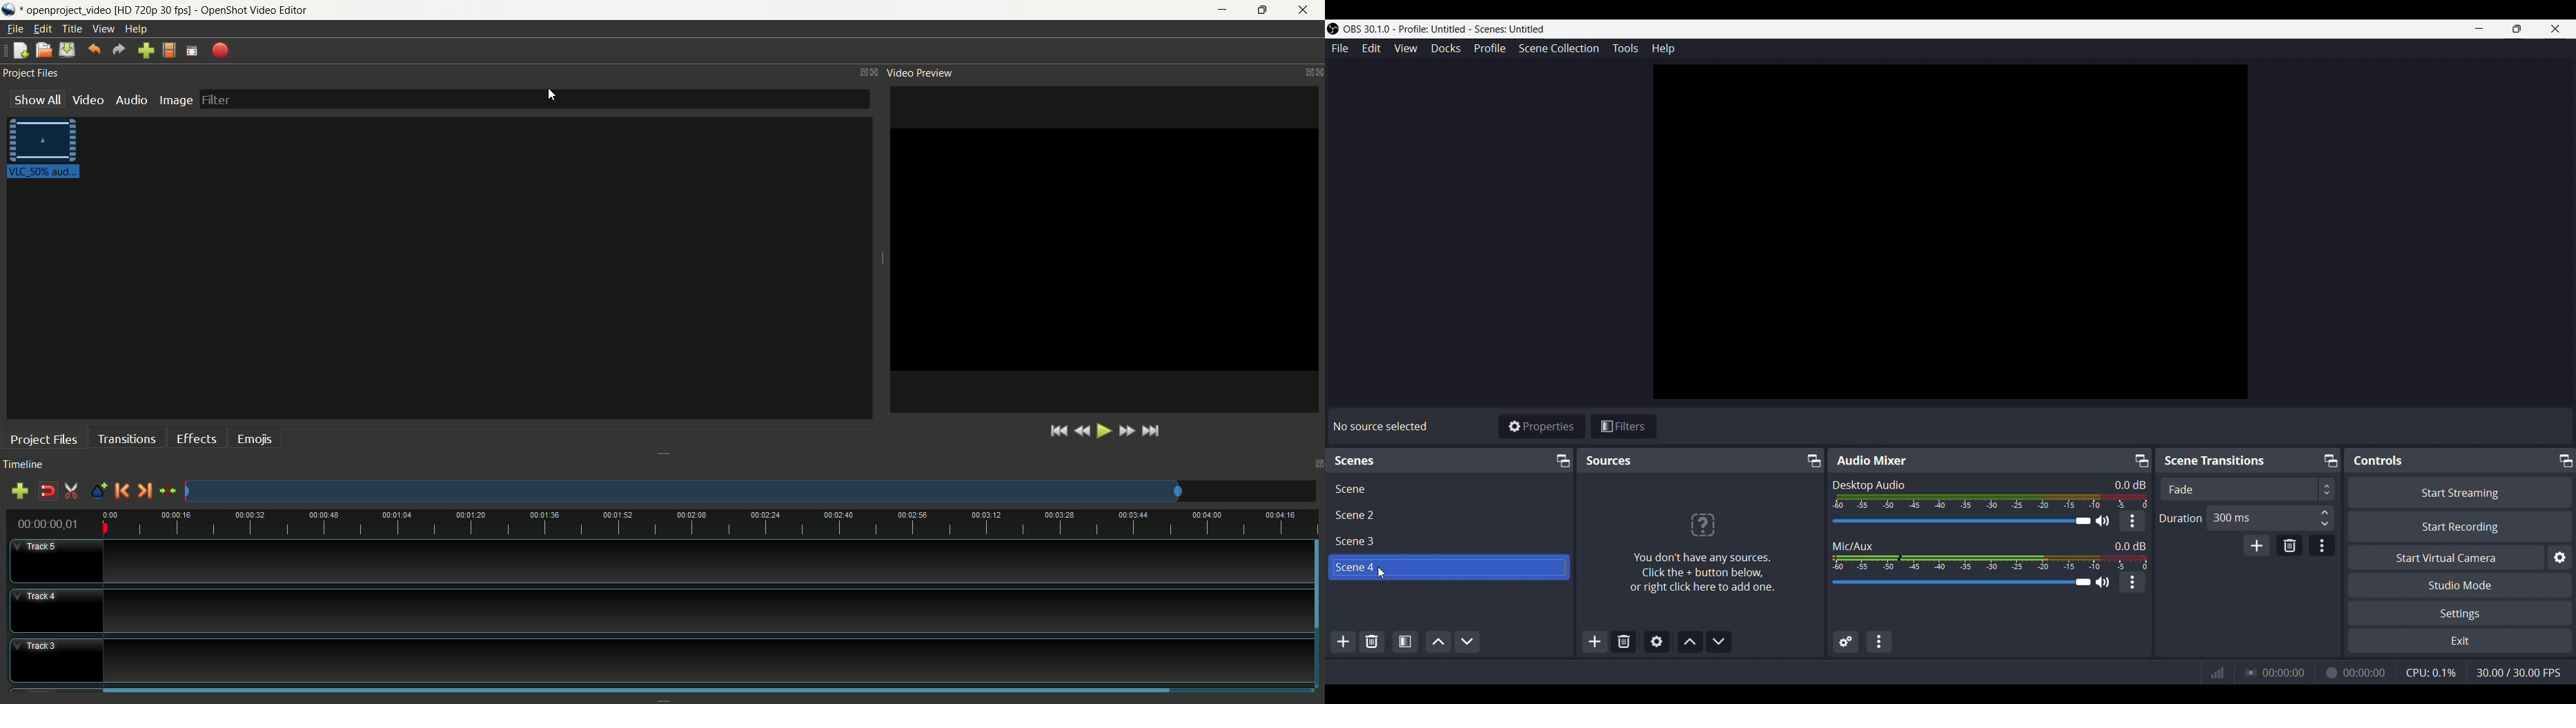 This screenshot has width=2576, height=728. What do you see at coordinates (2217, 673) in the screenshot?
I see `Connection Status Indicator` at bounding box center [2217, 673].